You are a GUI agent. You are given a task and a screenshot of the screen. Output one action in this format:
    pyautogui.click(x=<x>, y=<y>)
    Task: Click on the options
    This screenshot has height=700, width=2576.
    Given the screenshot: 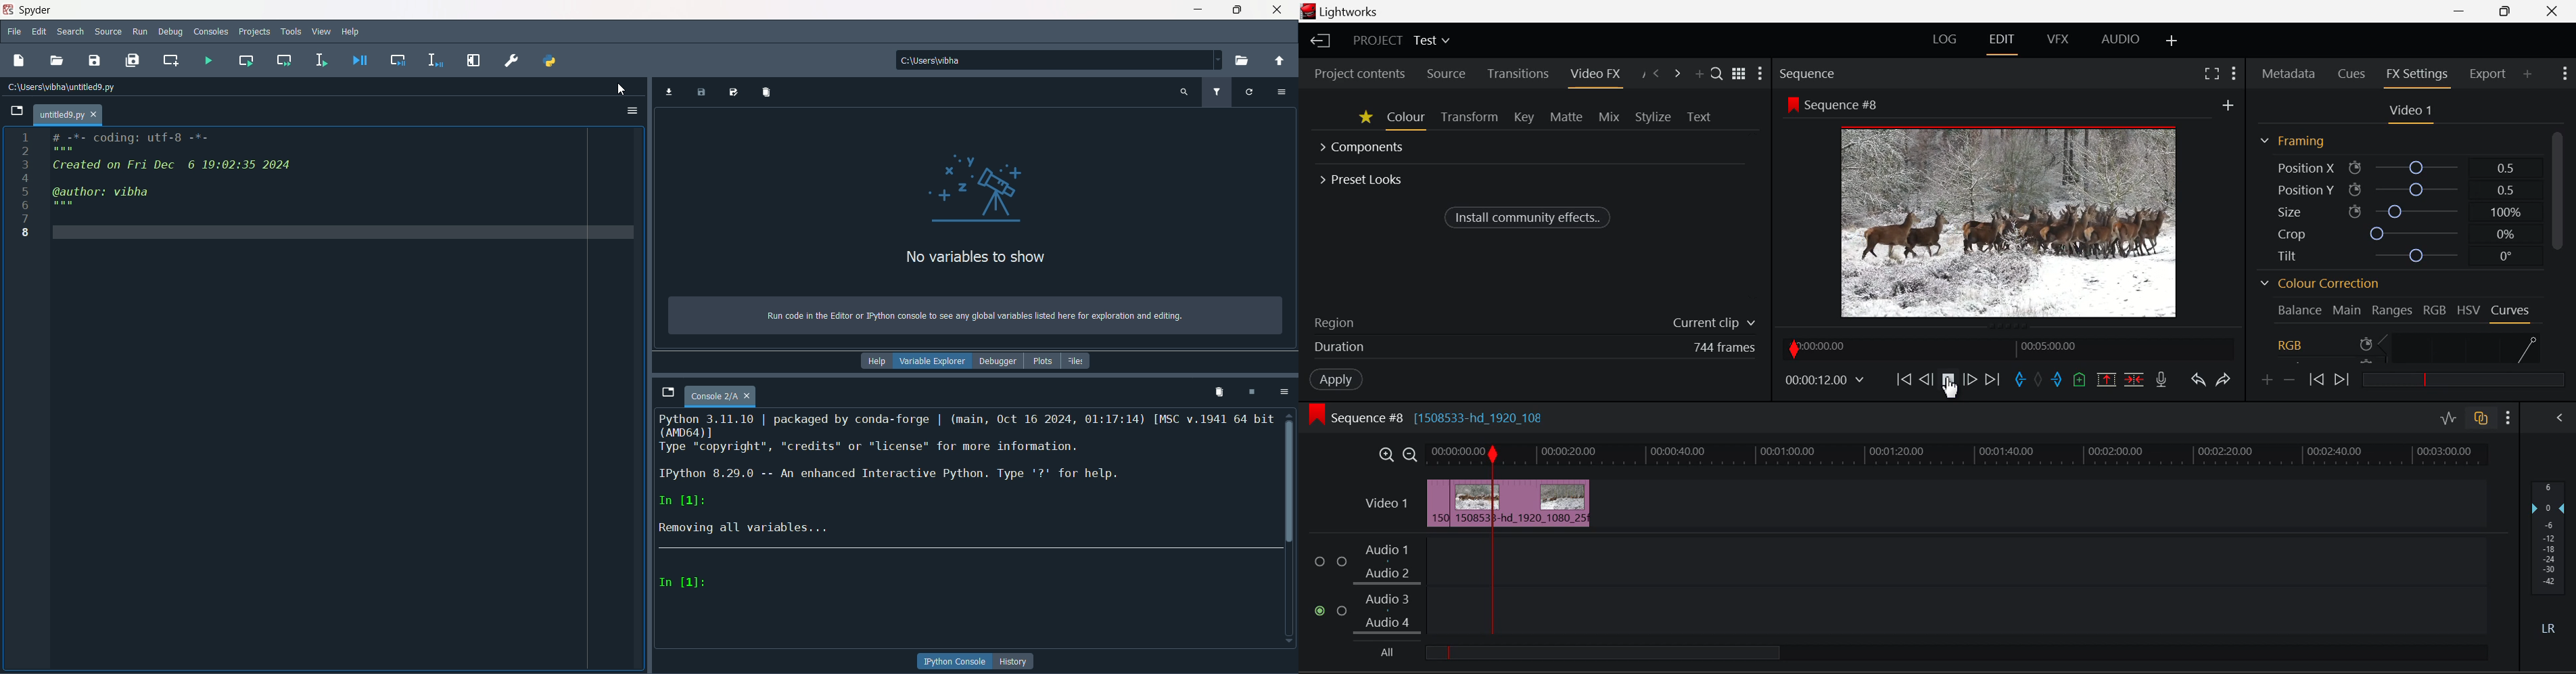 What is the action you would take?
    pyautogui.click(x=1282, y=391)
    